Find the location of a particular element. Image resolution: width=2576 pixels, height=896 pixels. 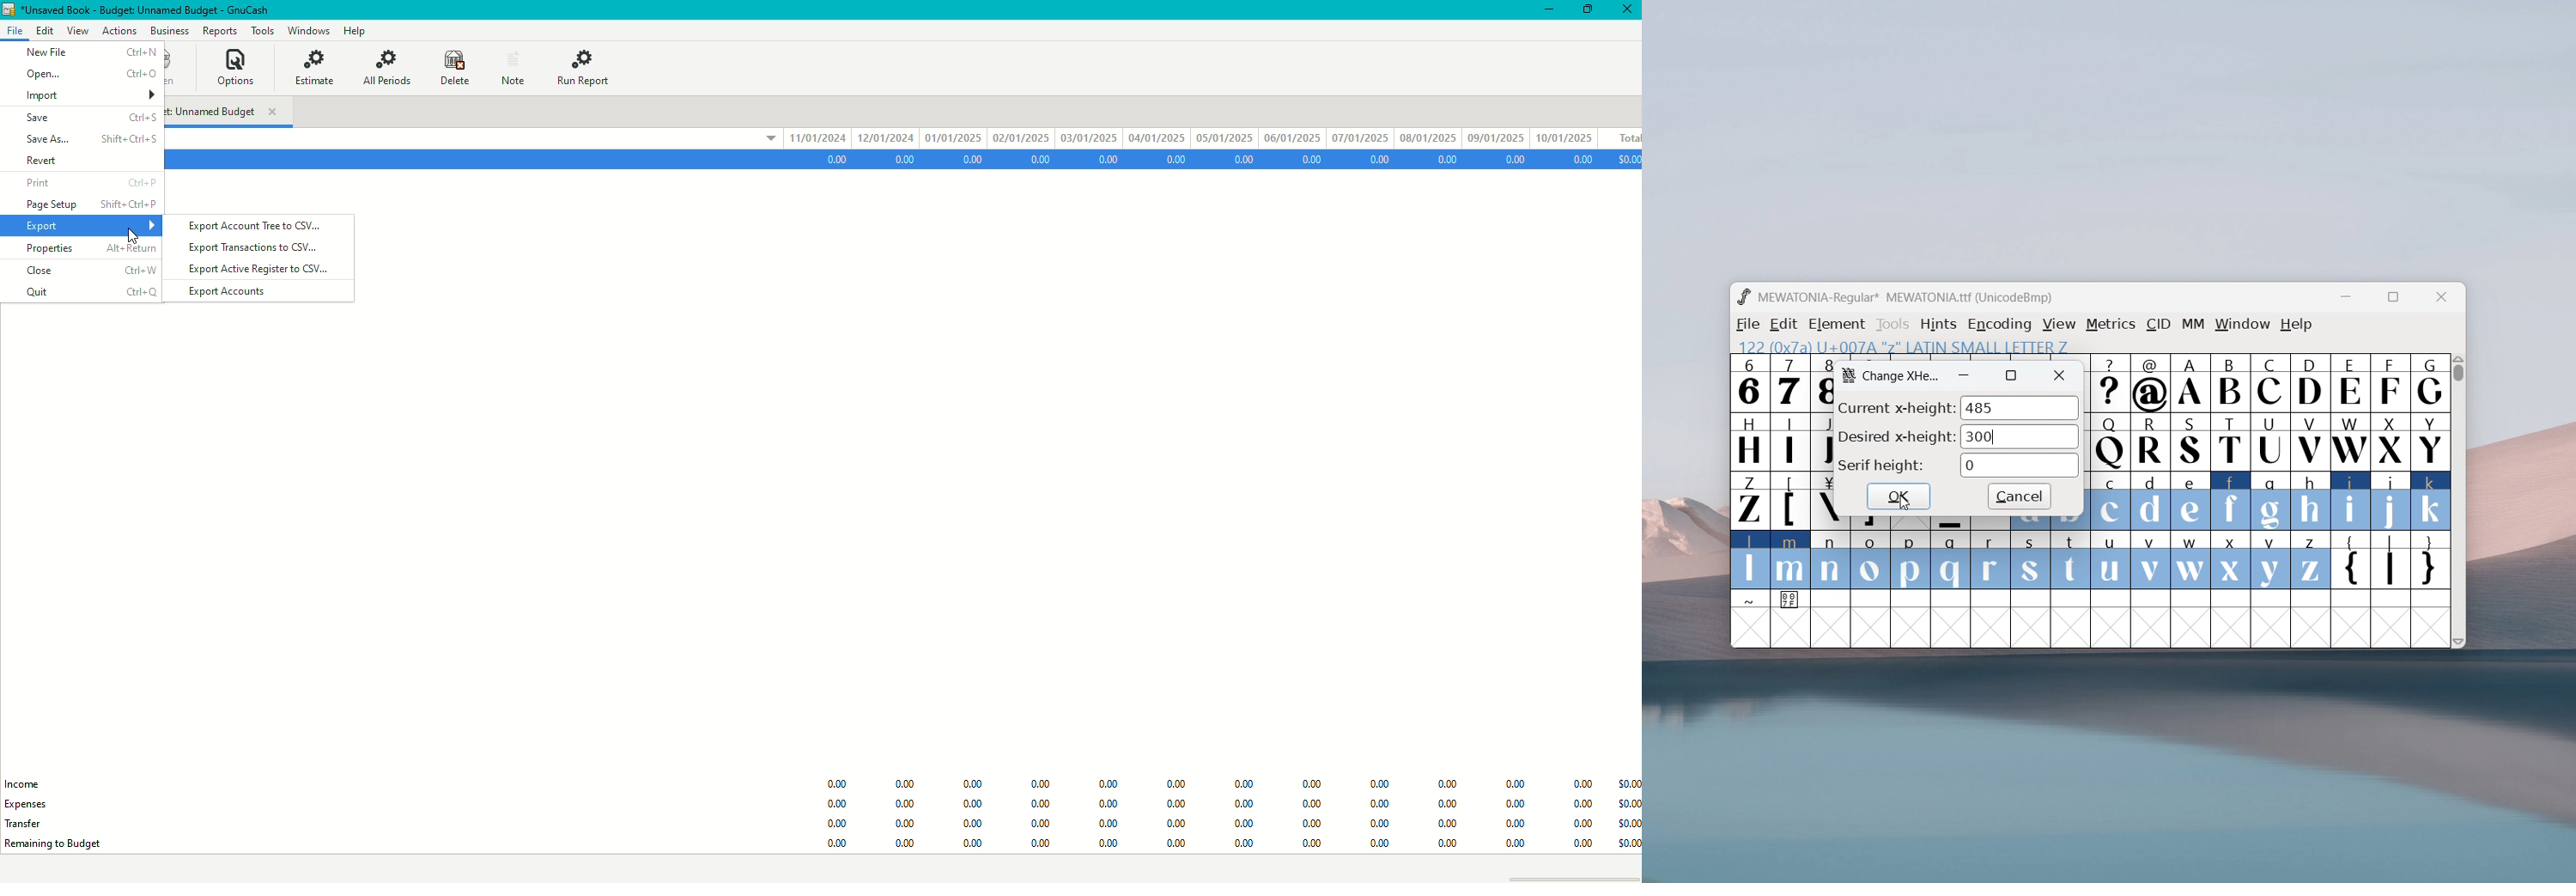

Save  is located at coordinates (88, 119).